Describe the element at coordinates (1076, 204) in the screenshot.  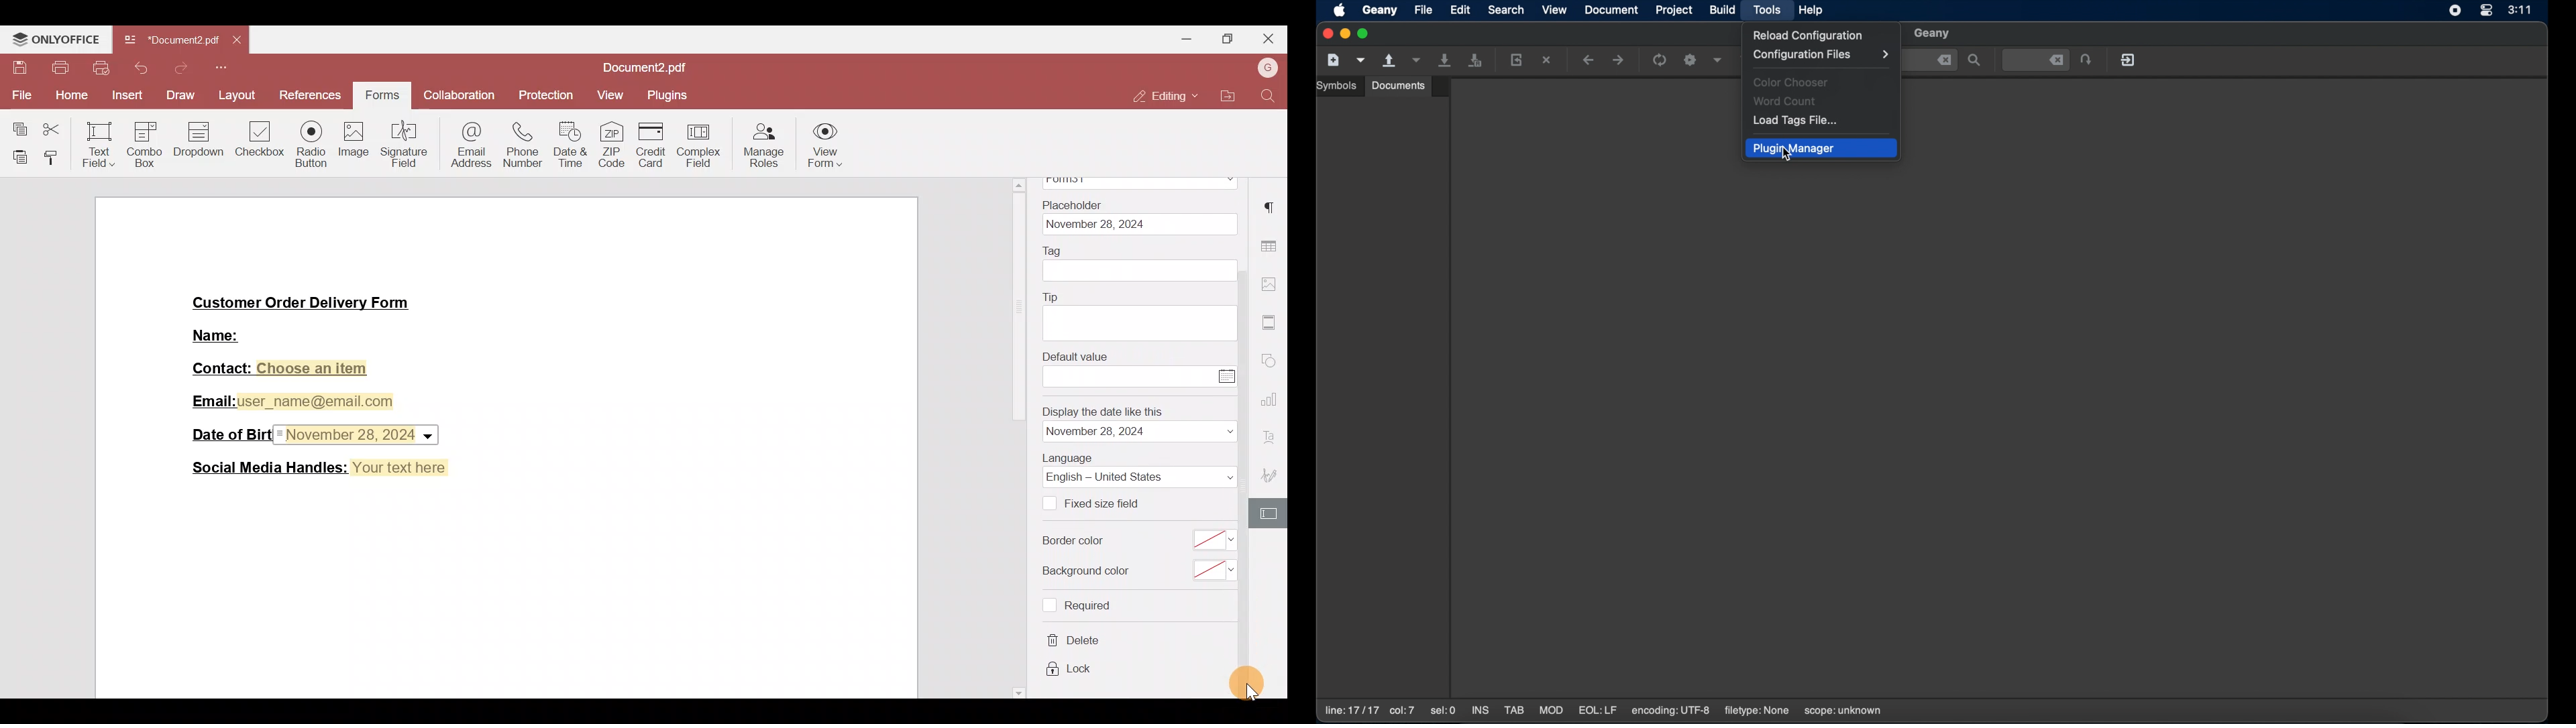
I see `Placeholder` at that location.